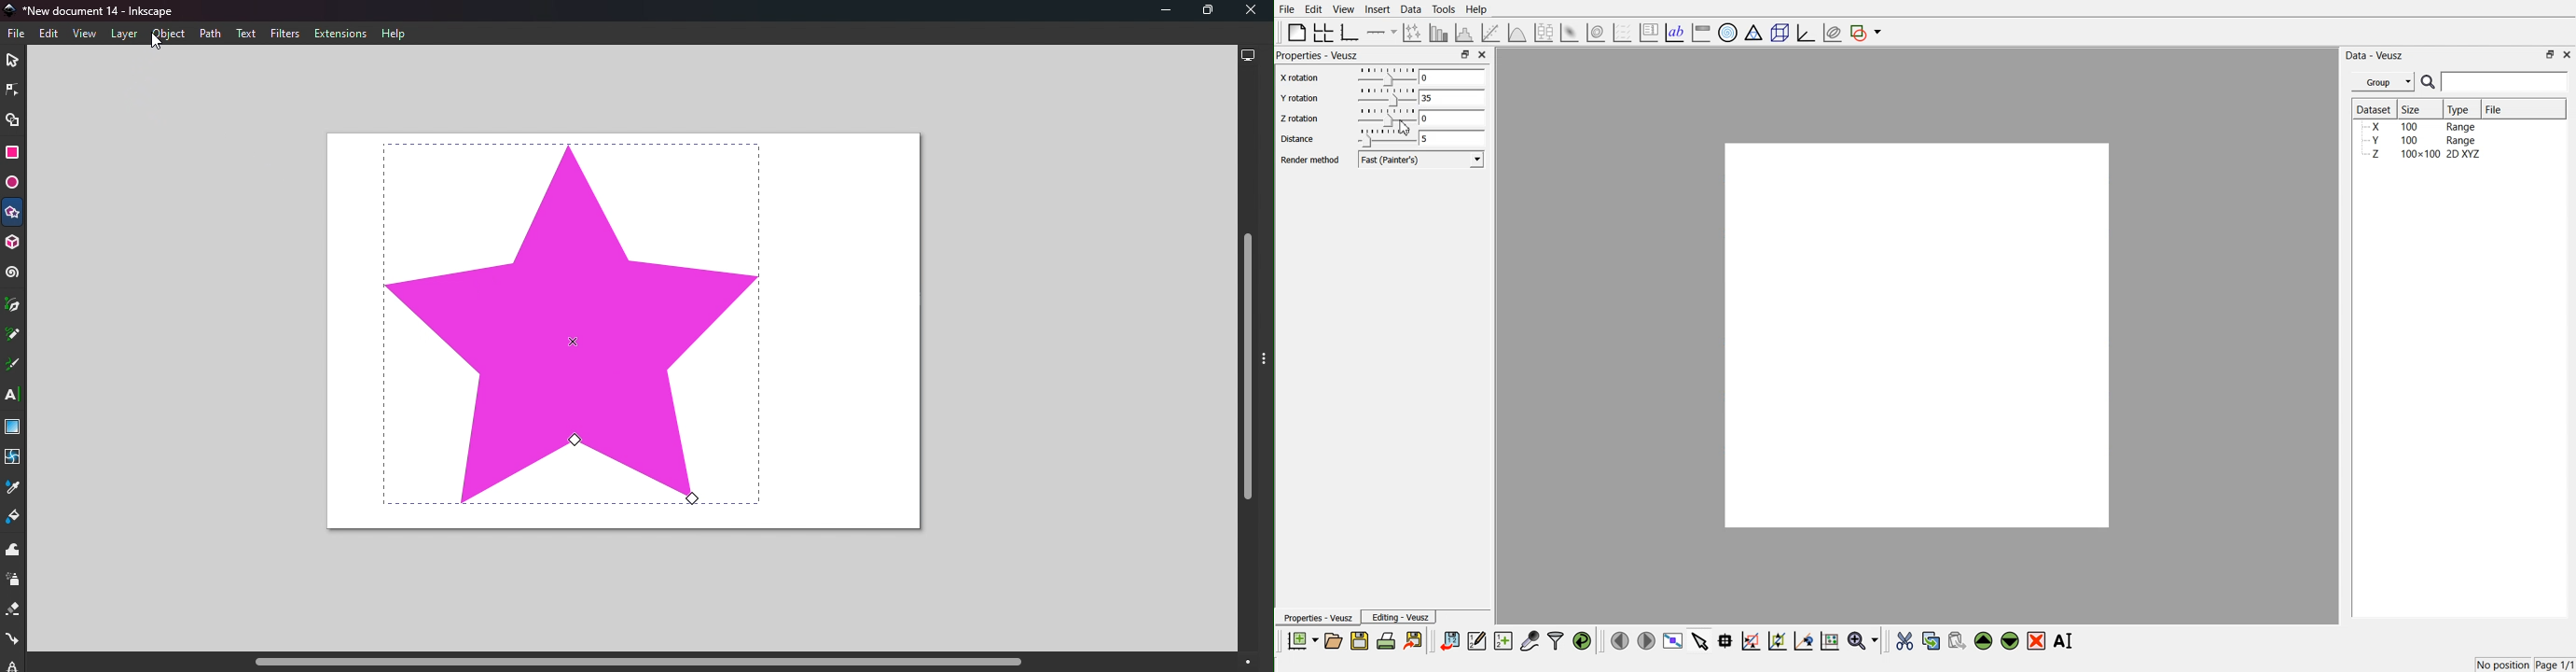 The height and width of the screenshot is (672, 2576). Describe the element at coordinates (14, 305) in the screenshot. I see `Pen tool` at that location.